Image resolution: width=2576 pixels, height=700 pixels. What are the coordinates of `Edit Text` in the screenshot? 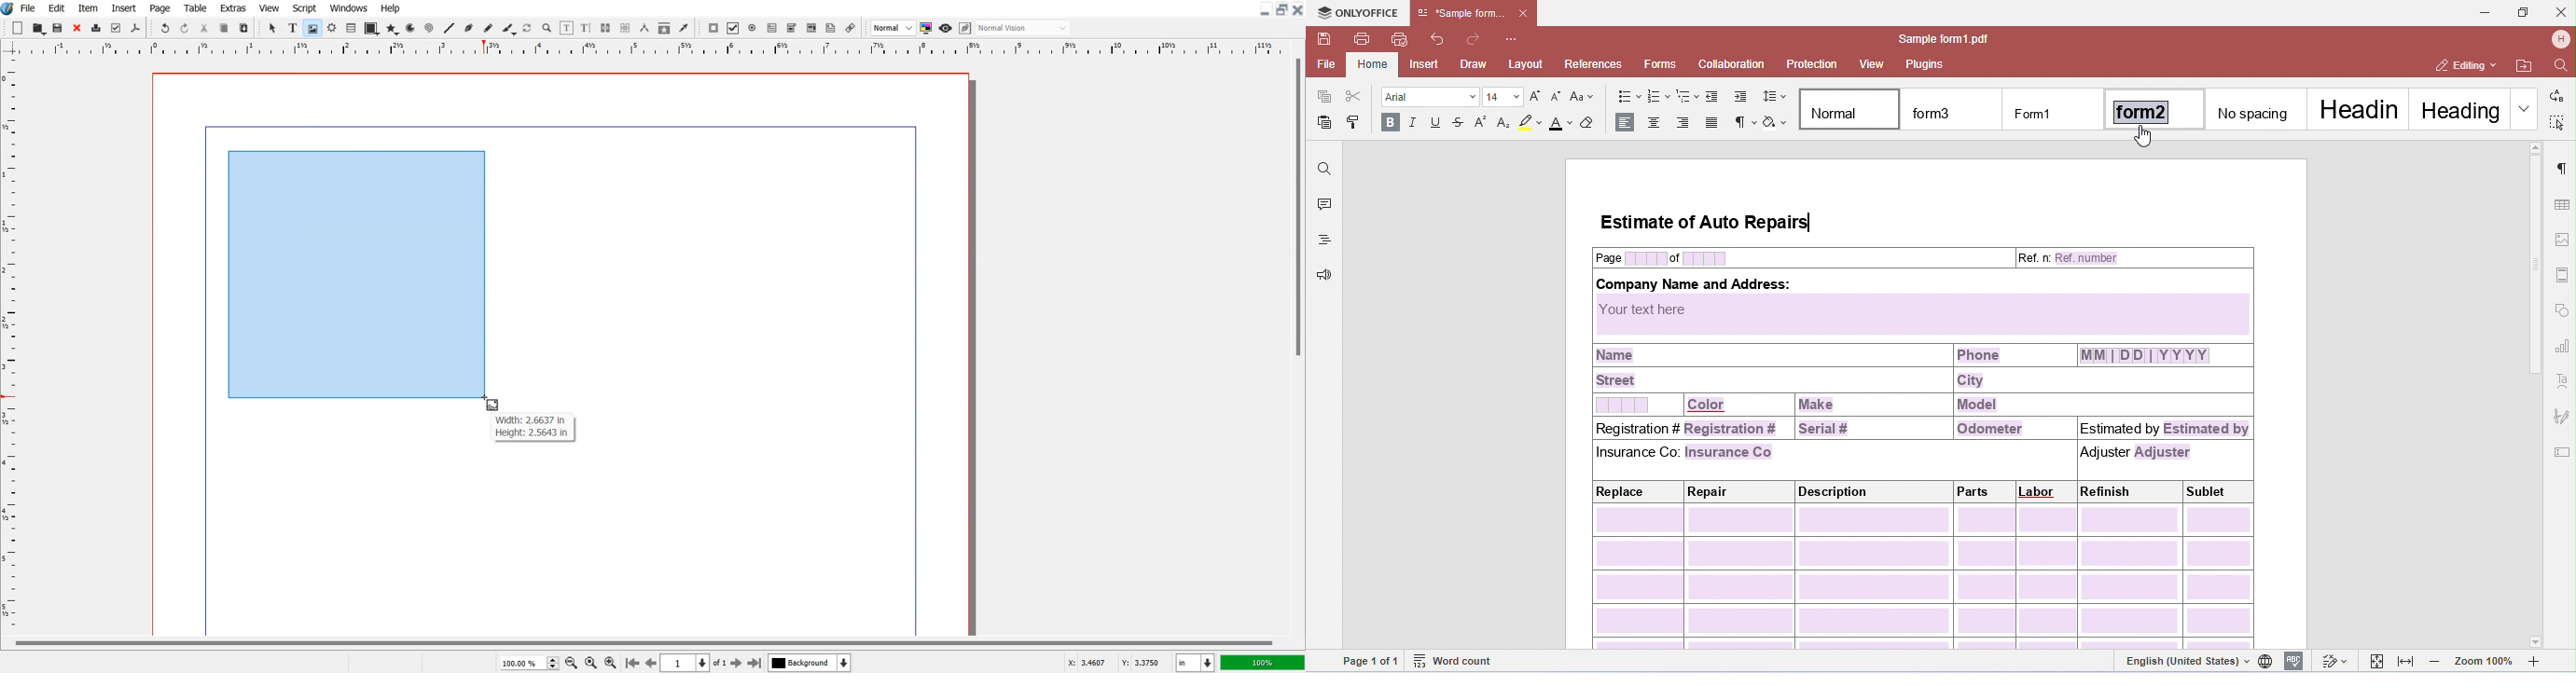 It's located at (586, 28).